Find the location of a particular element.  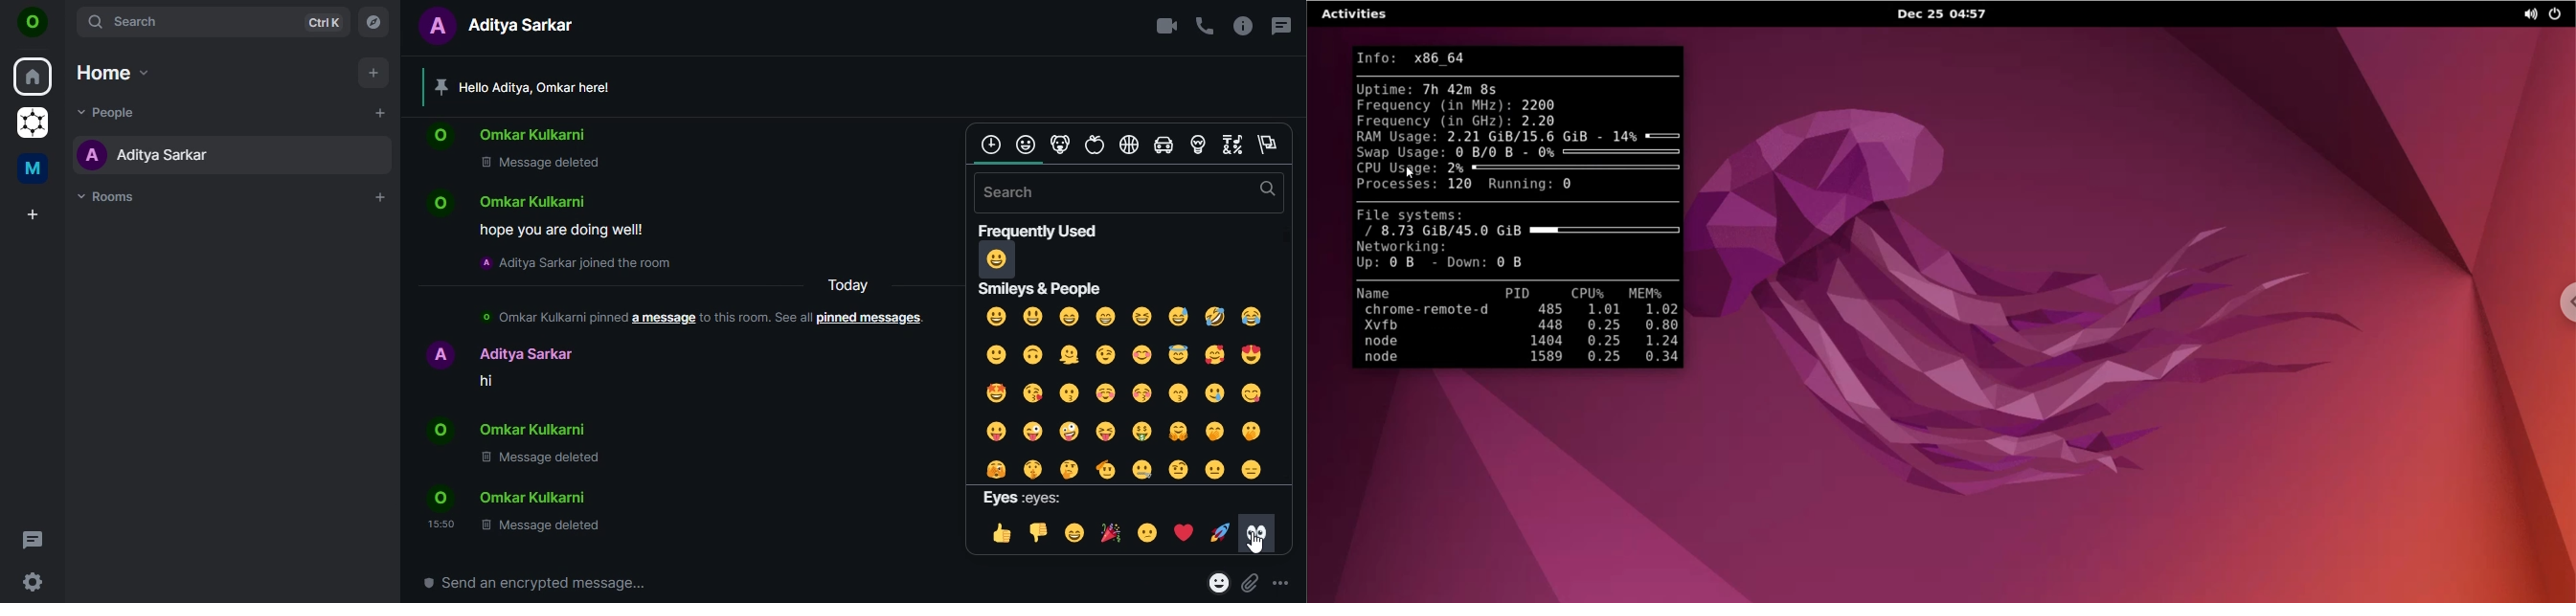

room info is located at coordinates (1243, 25).